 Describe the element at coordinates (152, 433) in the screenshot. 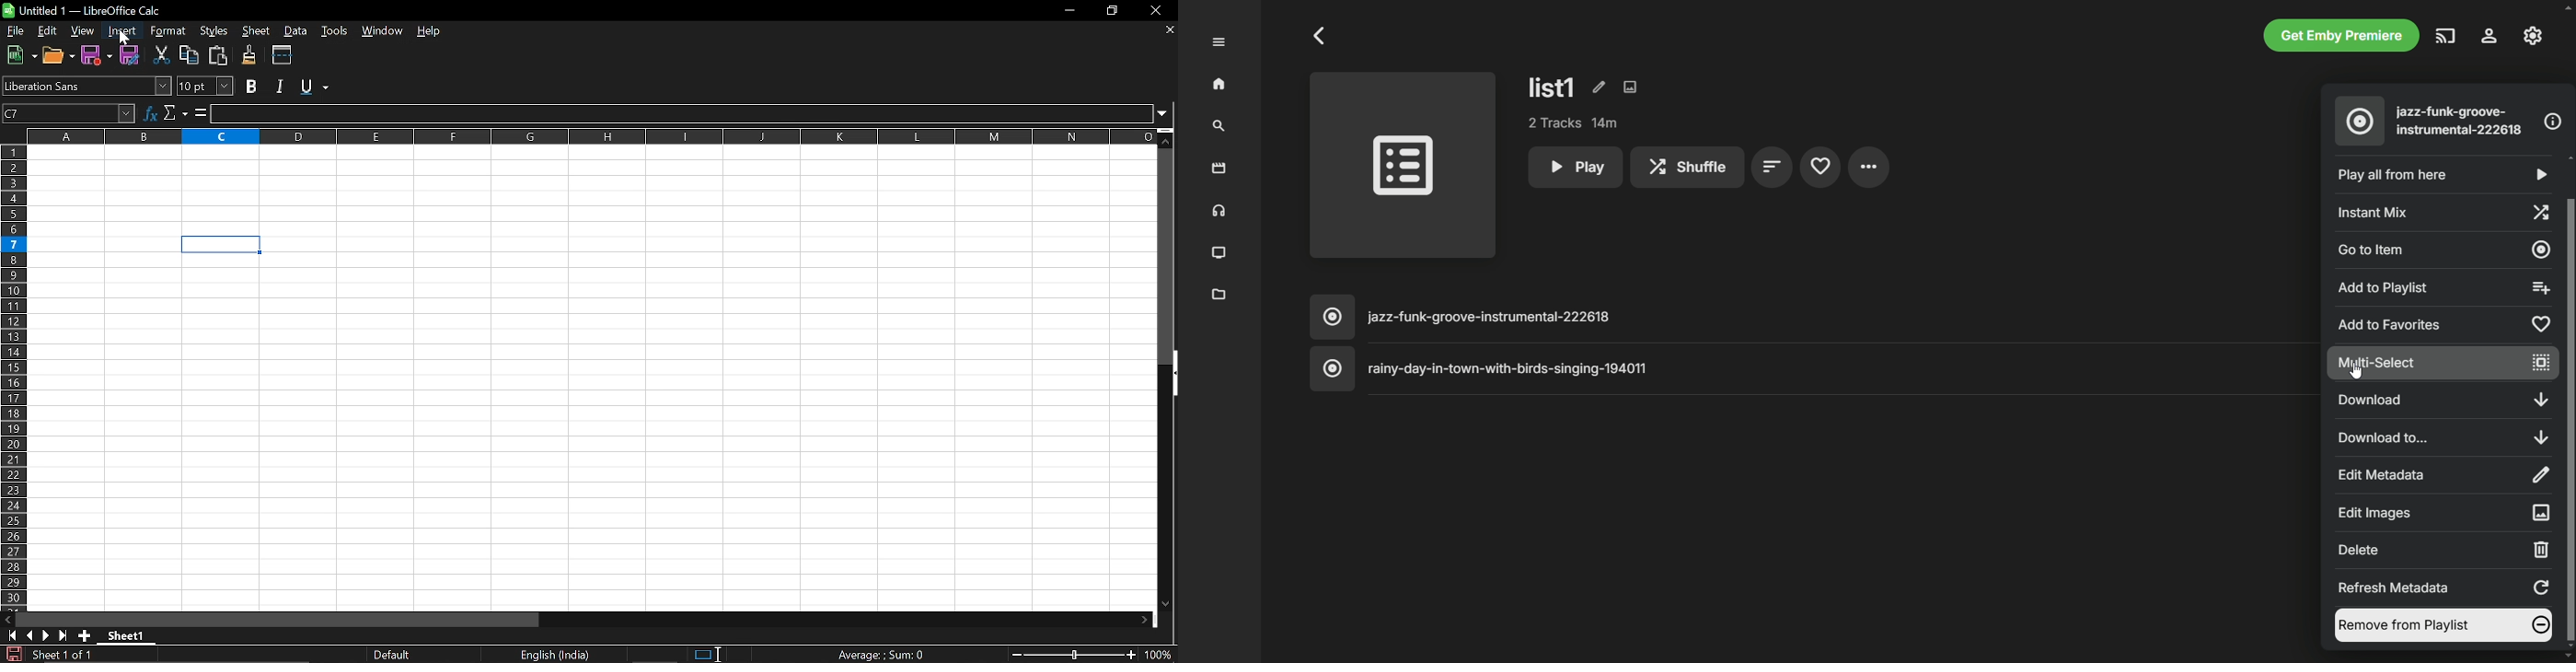

I see `Fillable cells` at that location.